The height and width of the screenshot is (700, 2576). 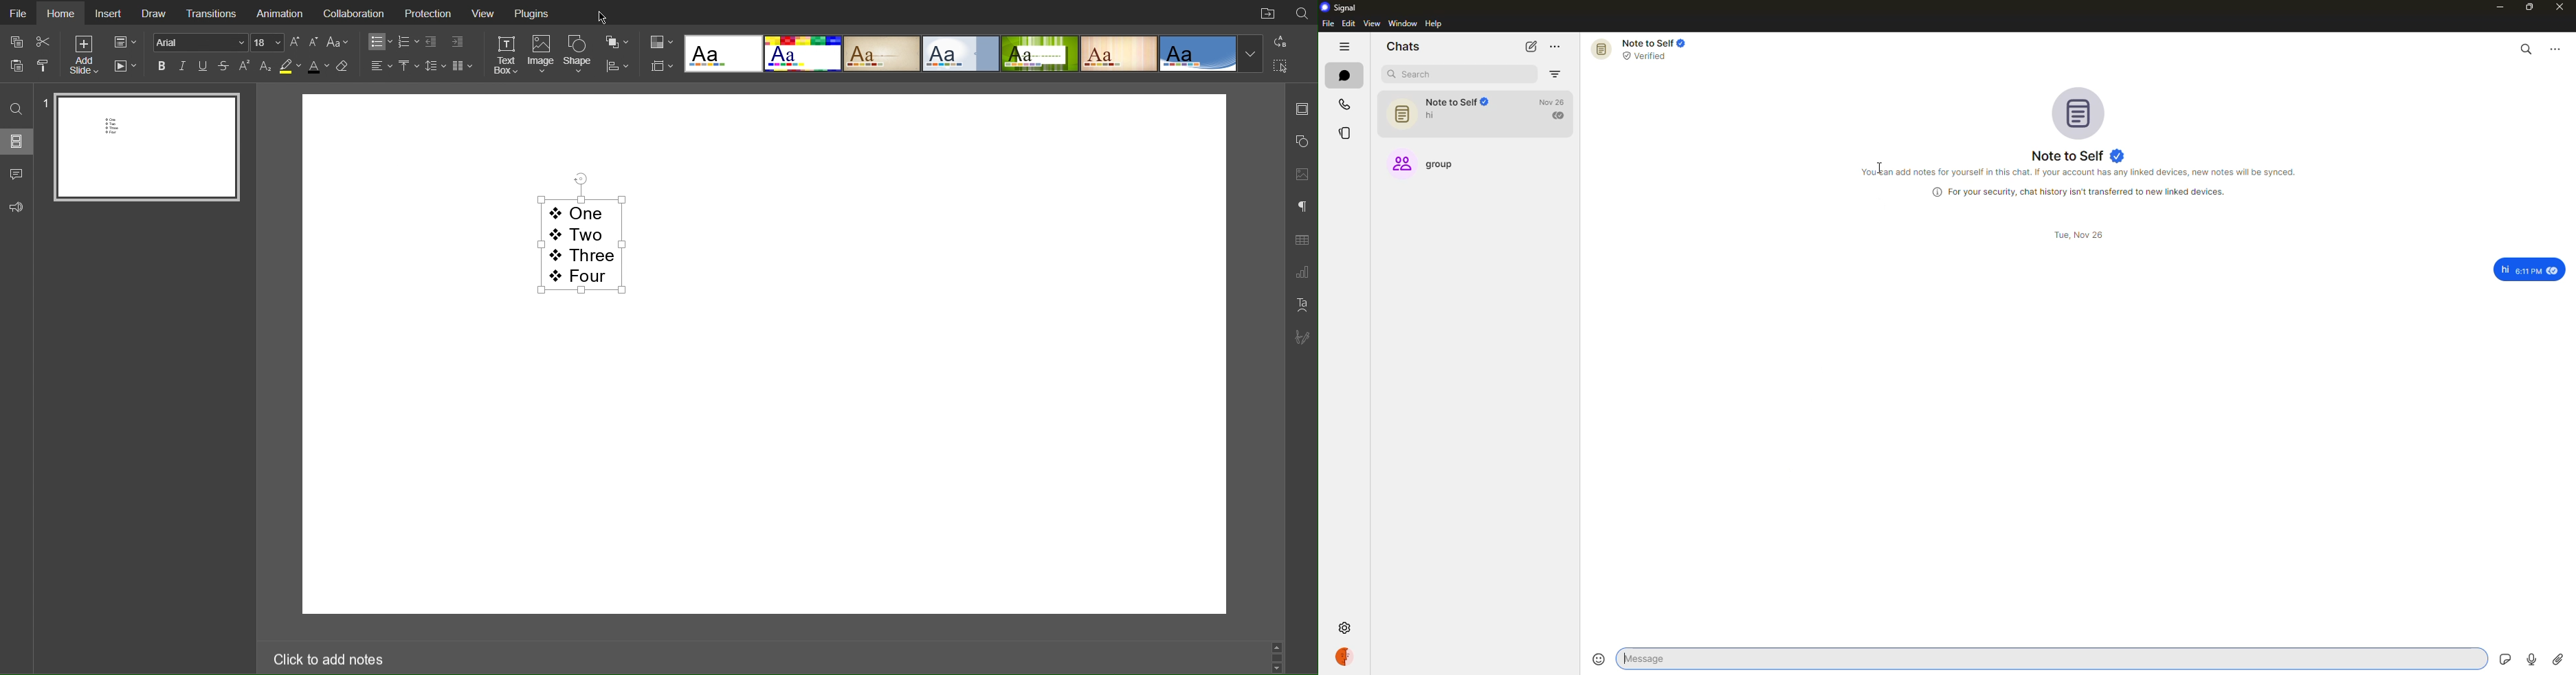 What do you see at coordinates (1300, 174) in the screenshot?
I see `Image Settings` at bounding box center [1300, 174].